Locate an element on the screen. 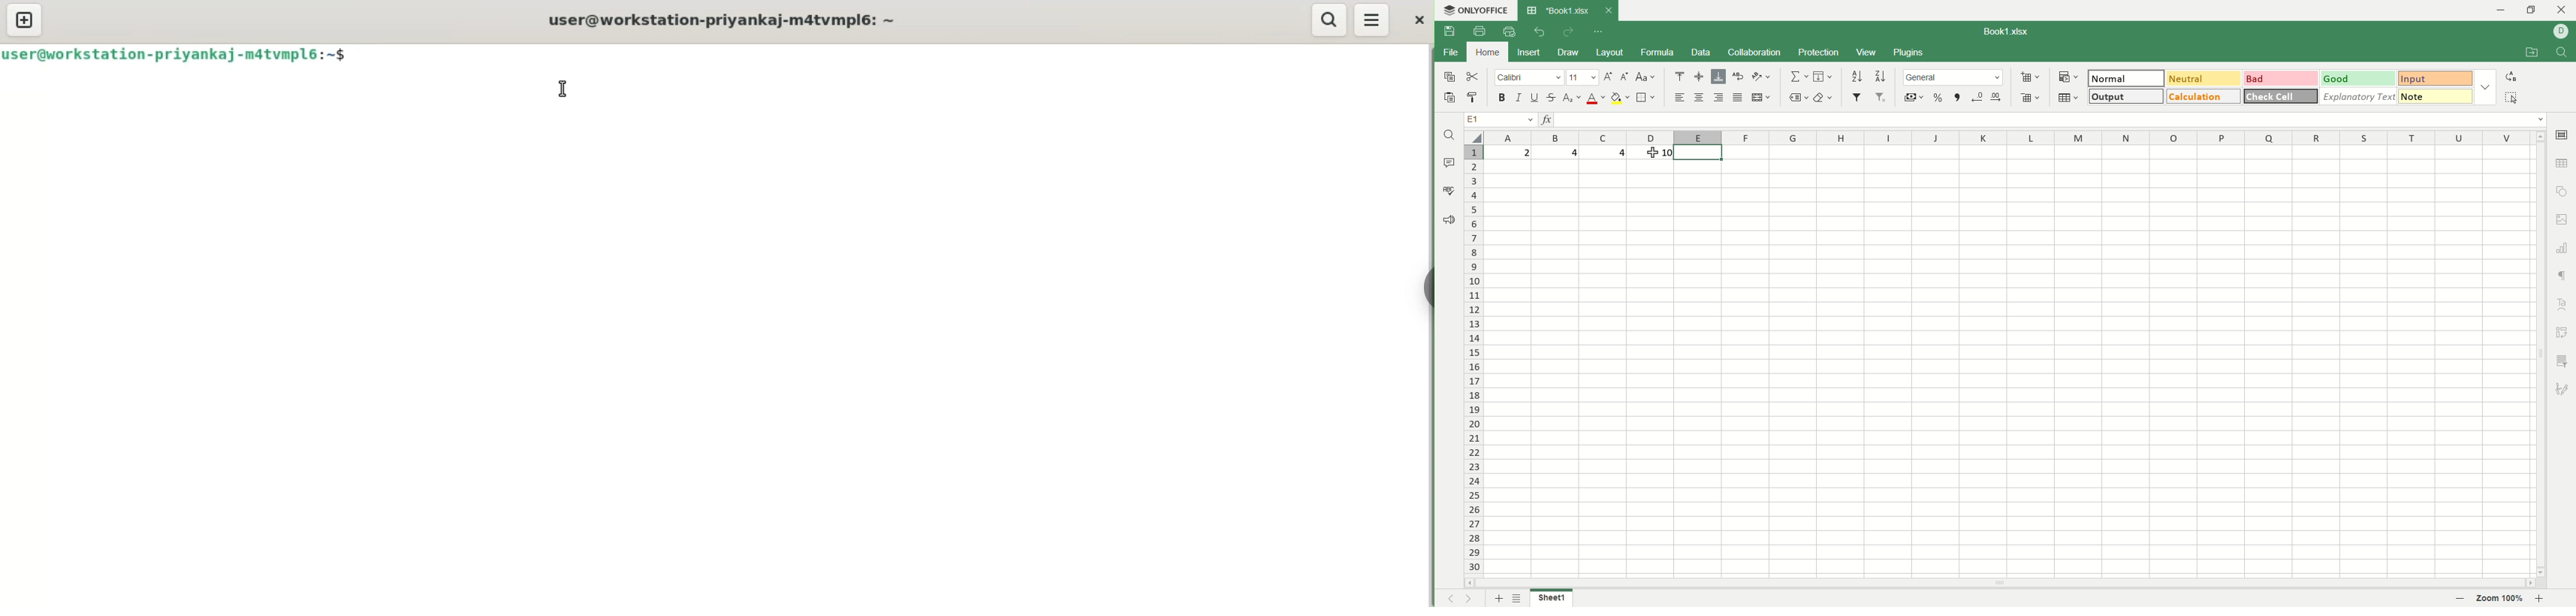 This screenshot has width=2576, height=616. bad is located at coordinates (2282, 79).